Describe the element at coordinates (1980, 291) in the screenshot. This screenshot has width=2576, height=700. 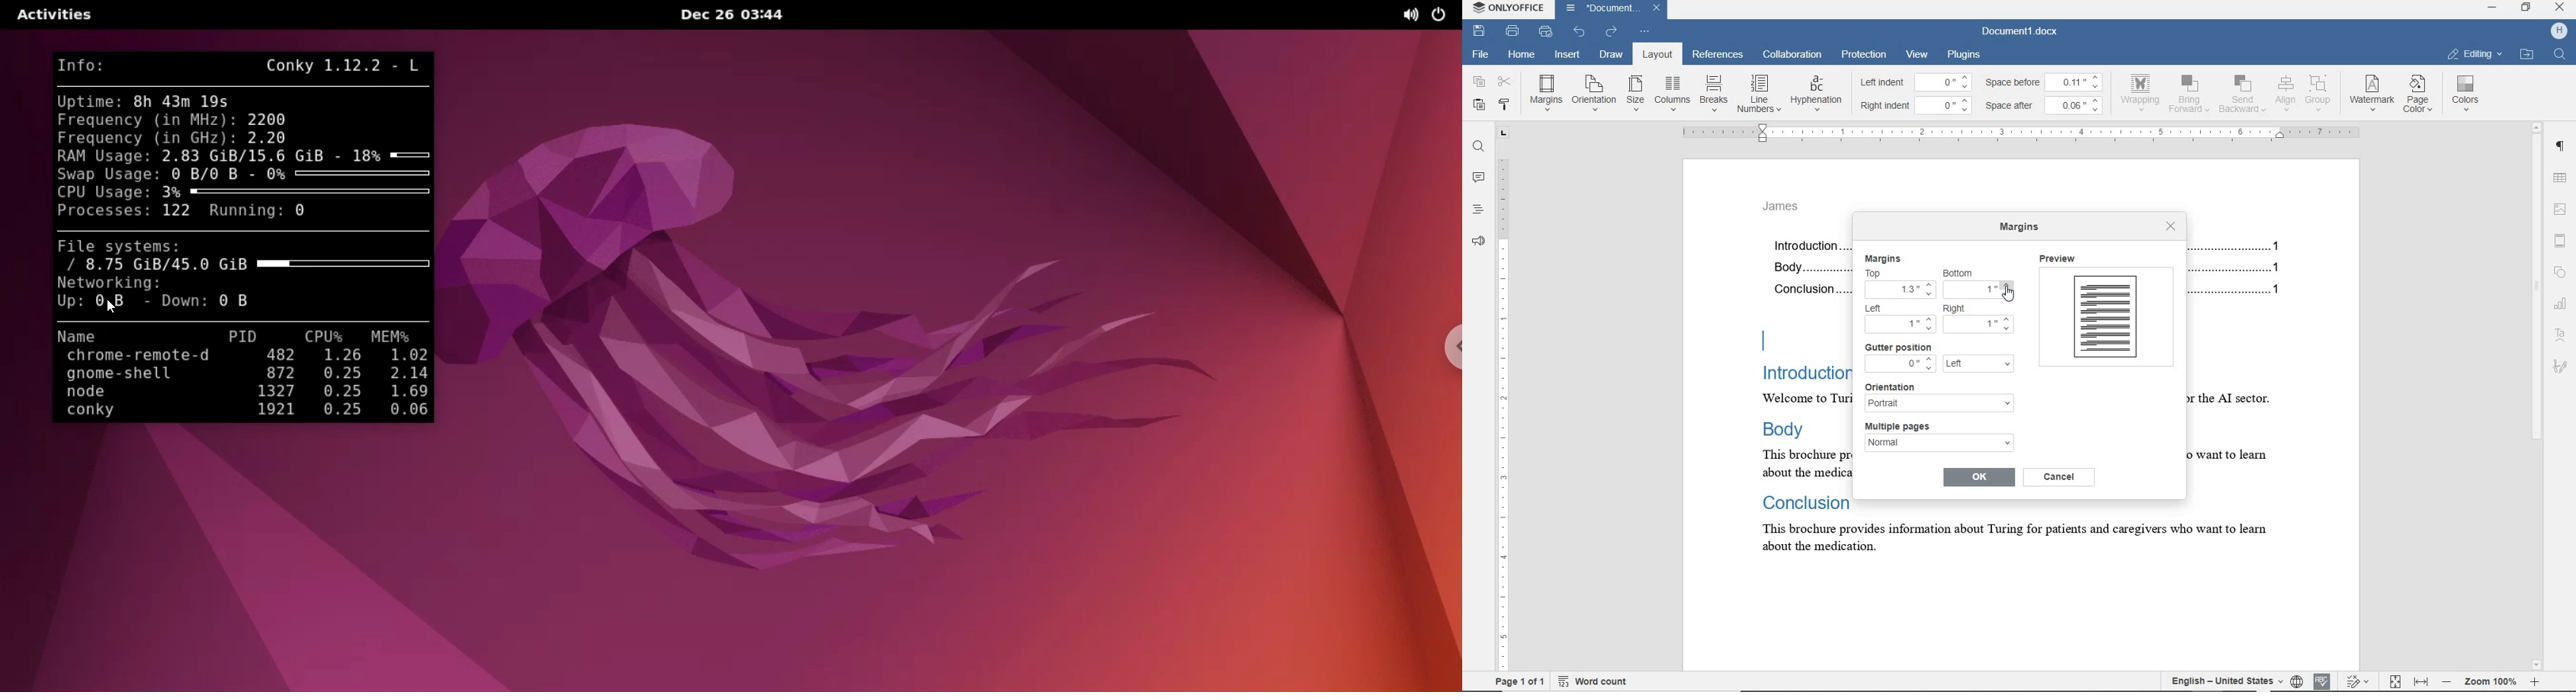
I see `1` at that location.